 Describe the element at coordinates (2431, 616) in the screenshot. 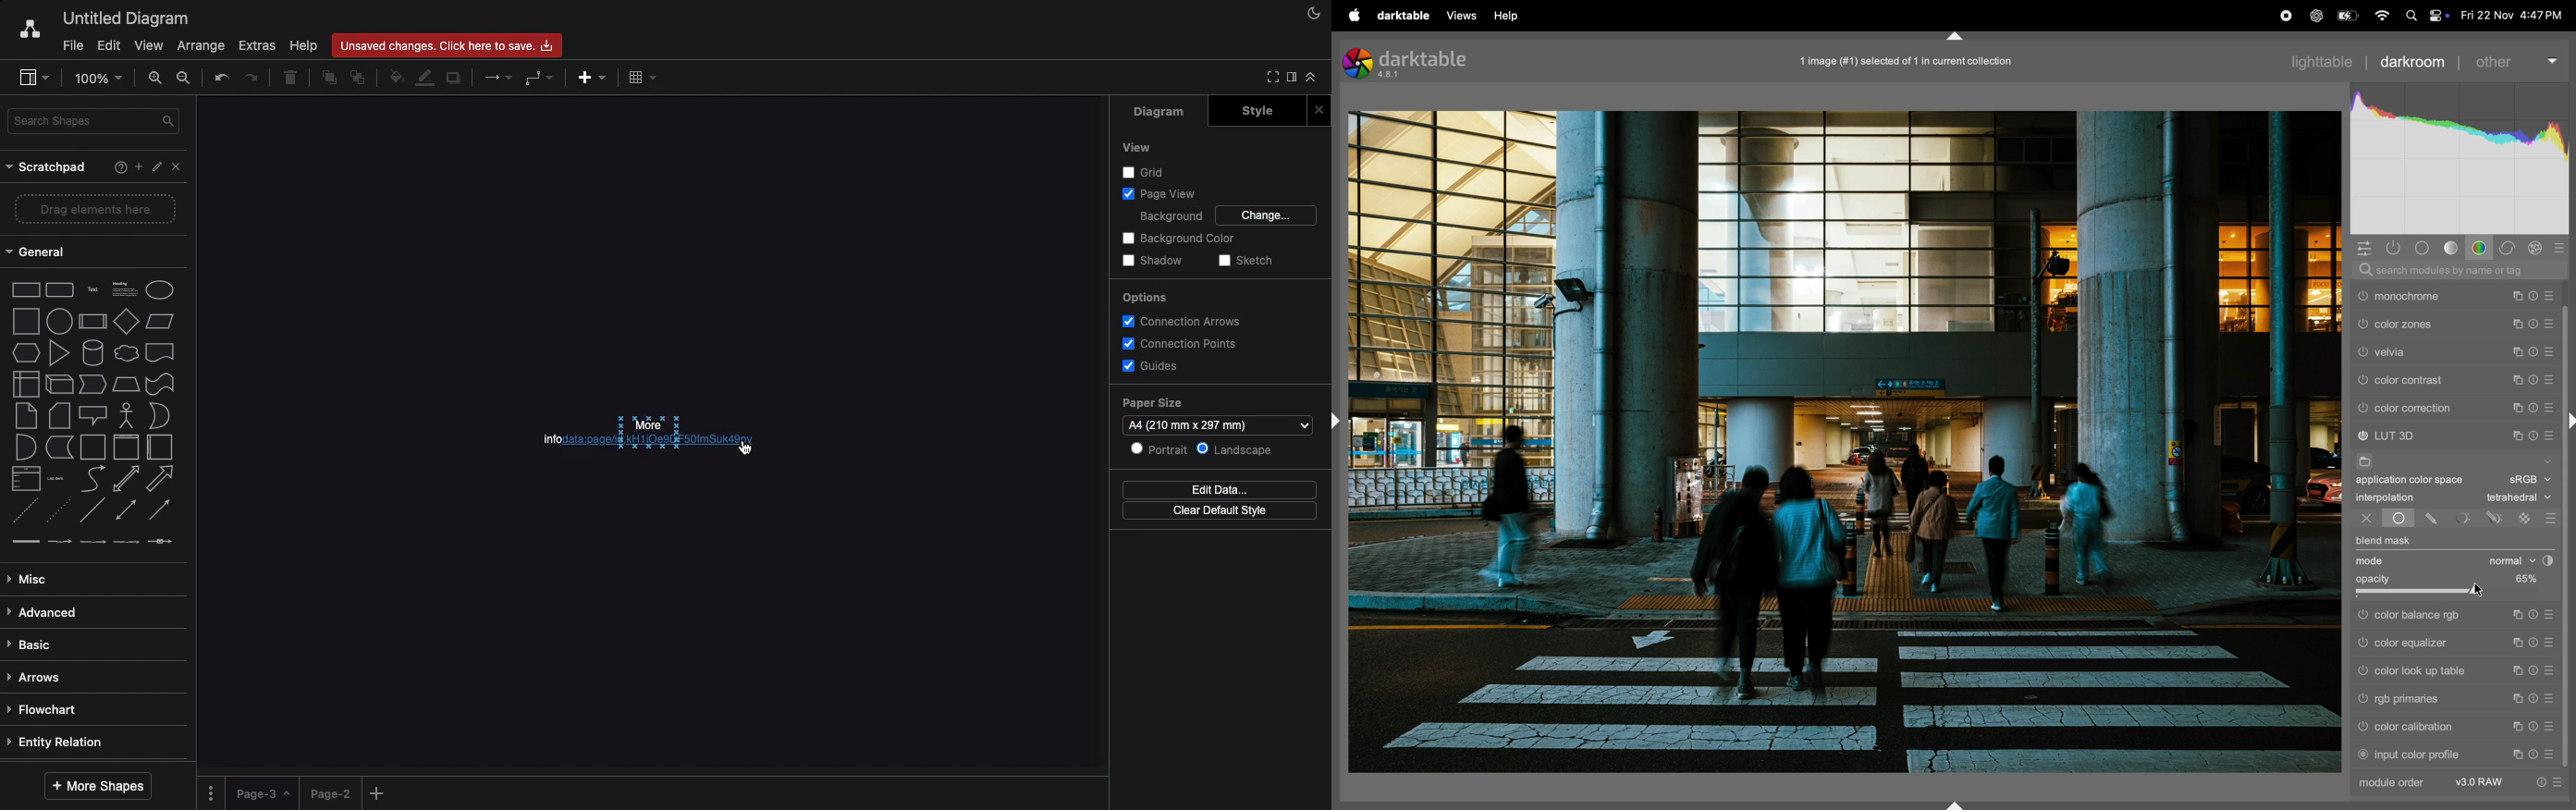

I see `color balance rgb` at that location.